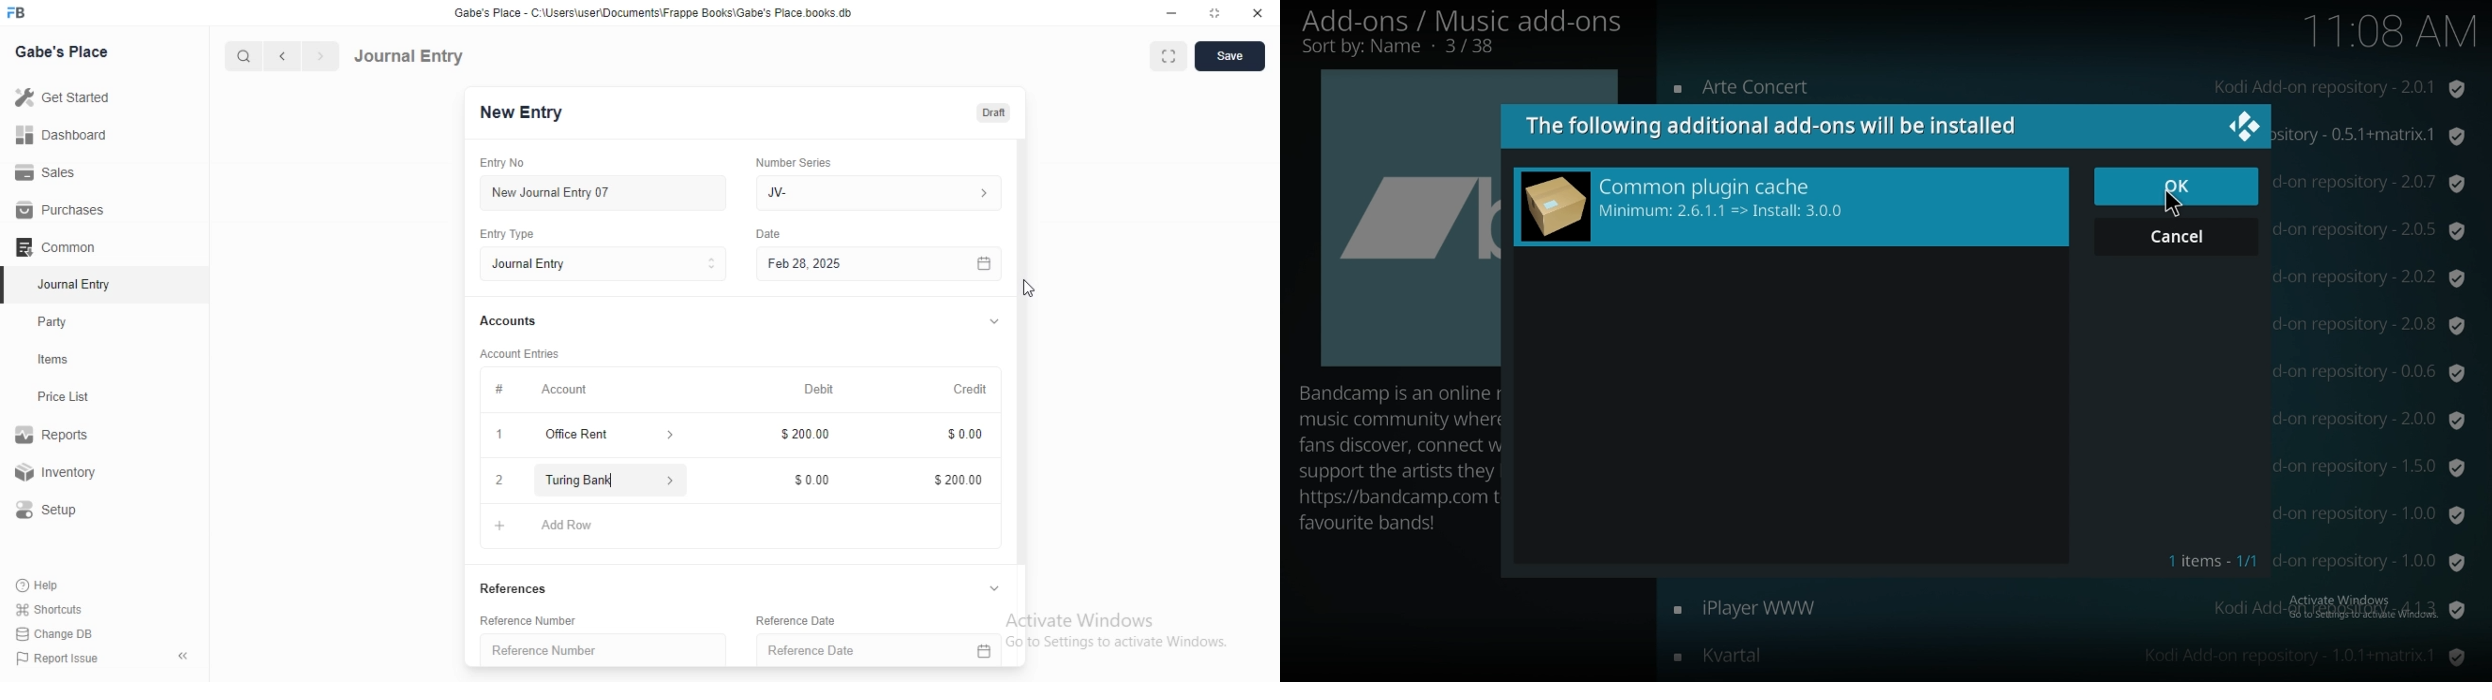  What do you see at coordinates (993, 113) in the screenshot?
I see `Draft` at bounding box center [993, 113].